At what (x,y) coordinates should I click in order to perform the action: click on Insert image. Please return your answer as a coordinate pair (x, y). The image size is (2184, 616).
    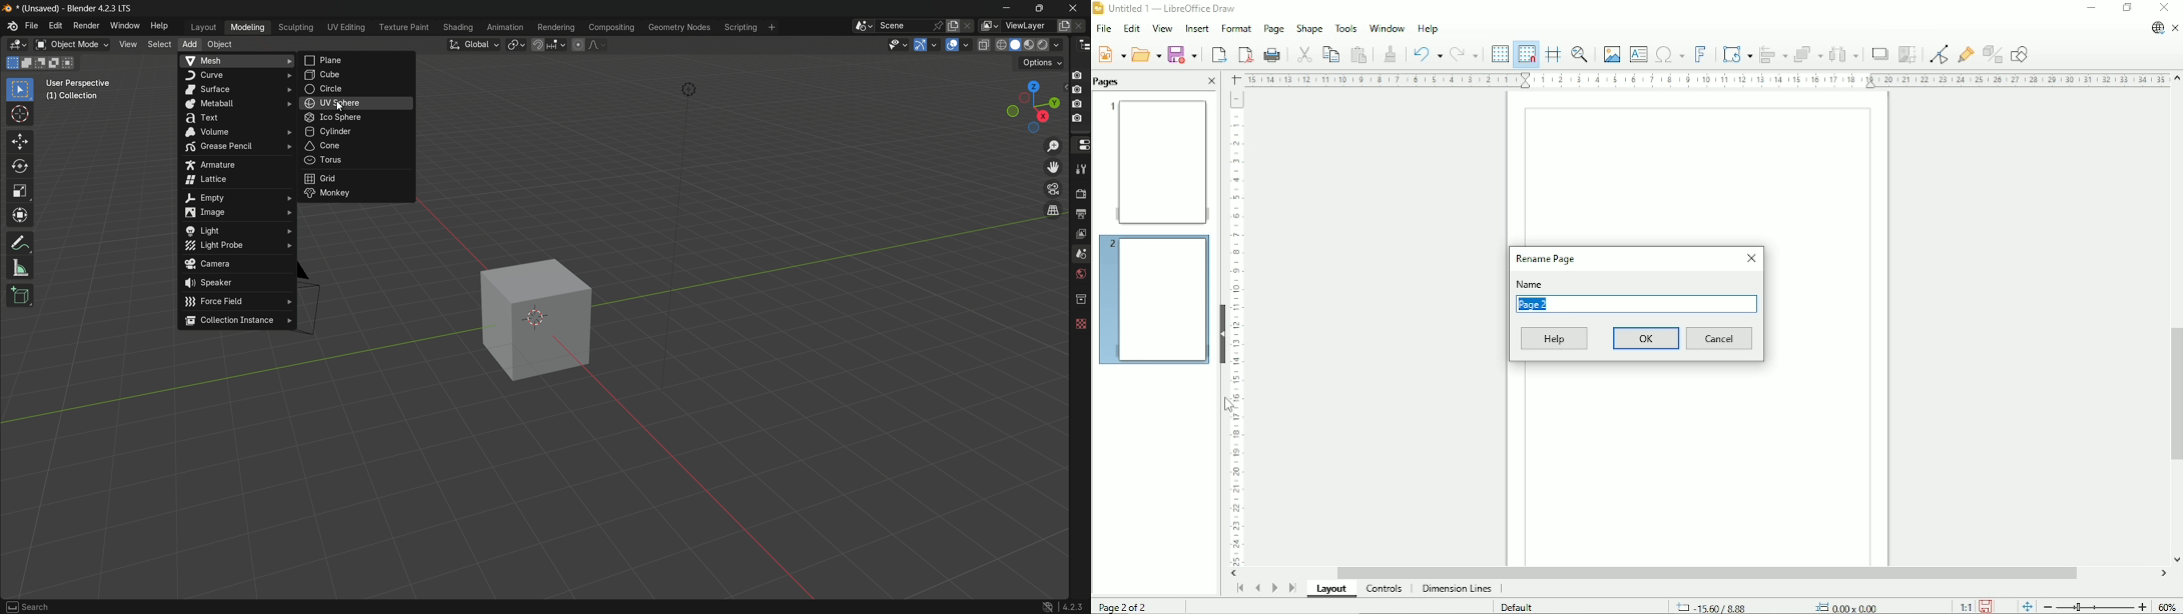
    Looking at the image, I should click on (1610, 54).